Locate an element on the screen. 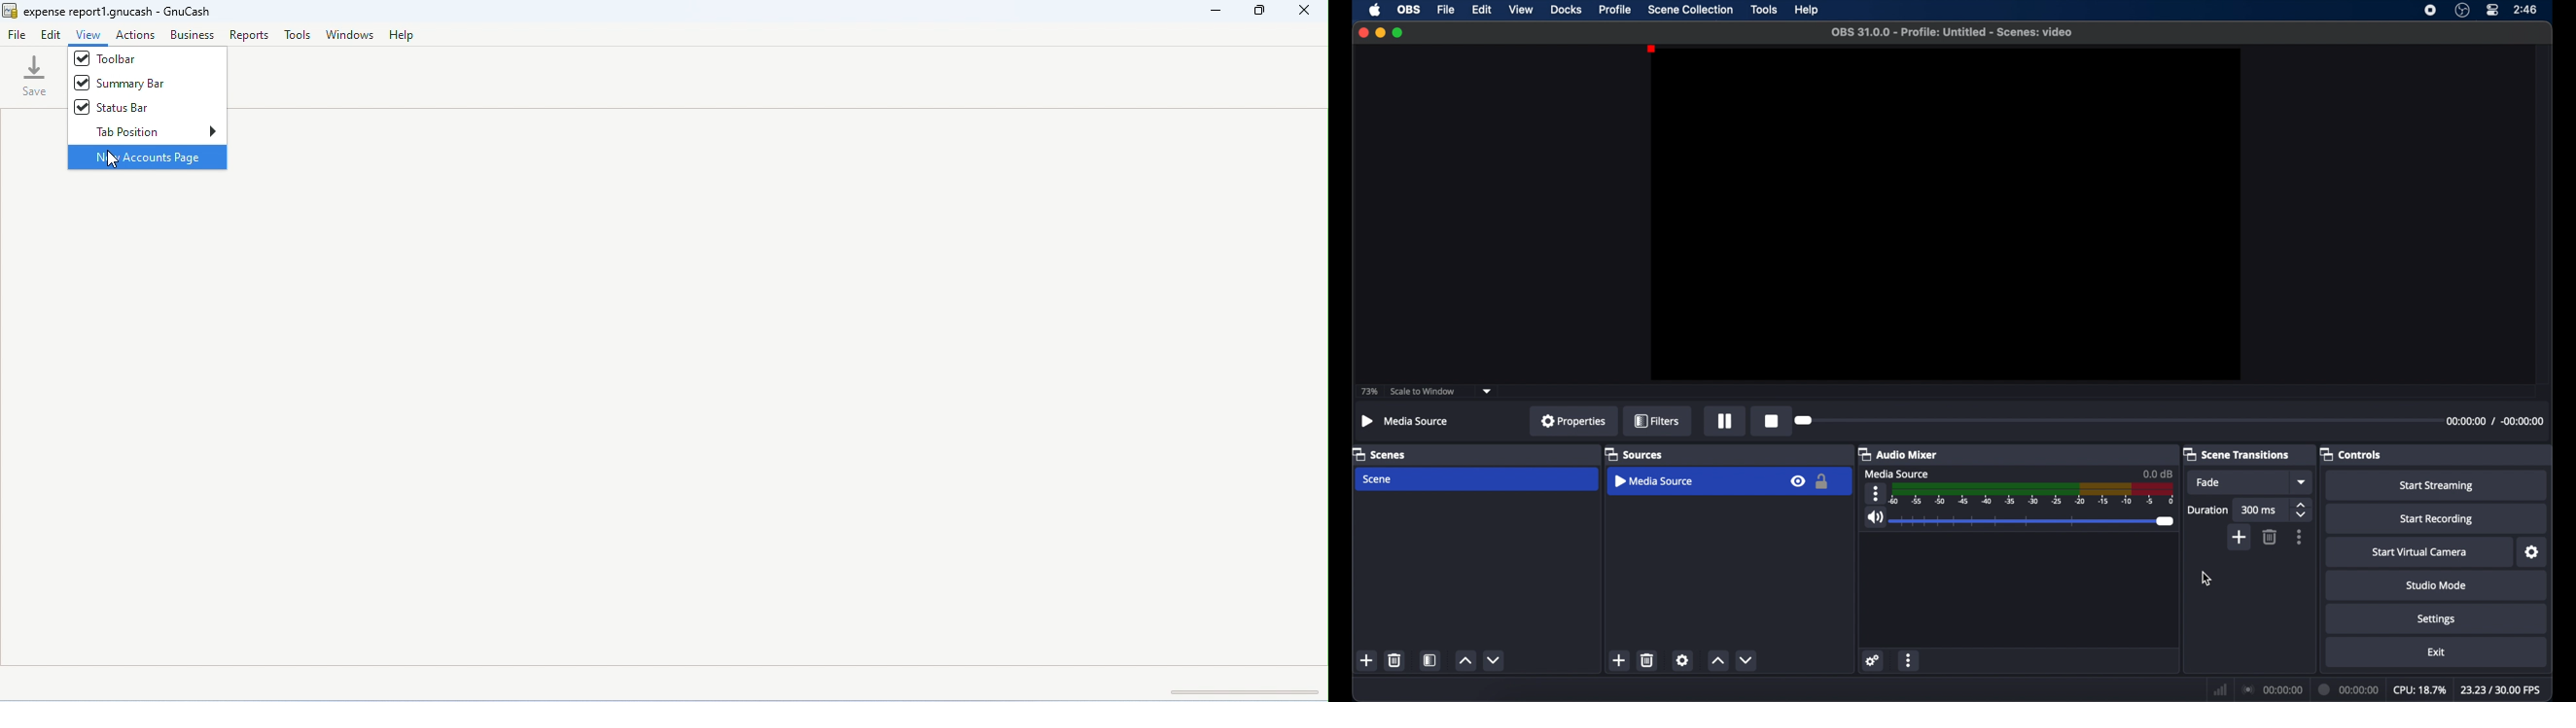 The image size is (2576, 728). delete is located at coordinates (1395, 660).